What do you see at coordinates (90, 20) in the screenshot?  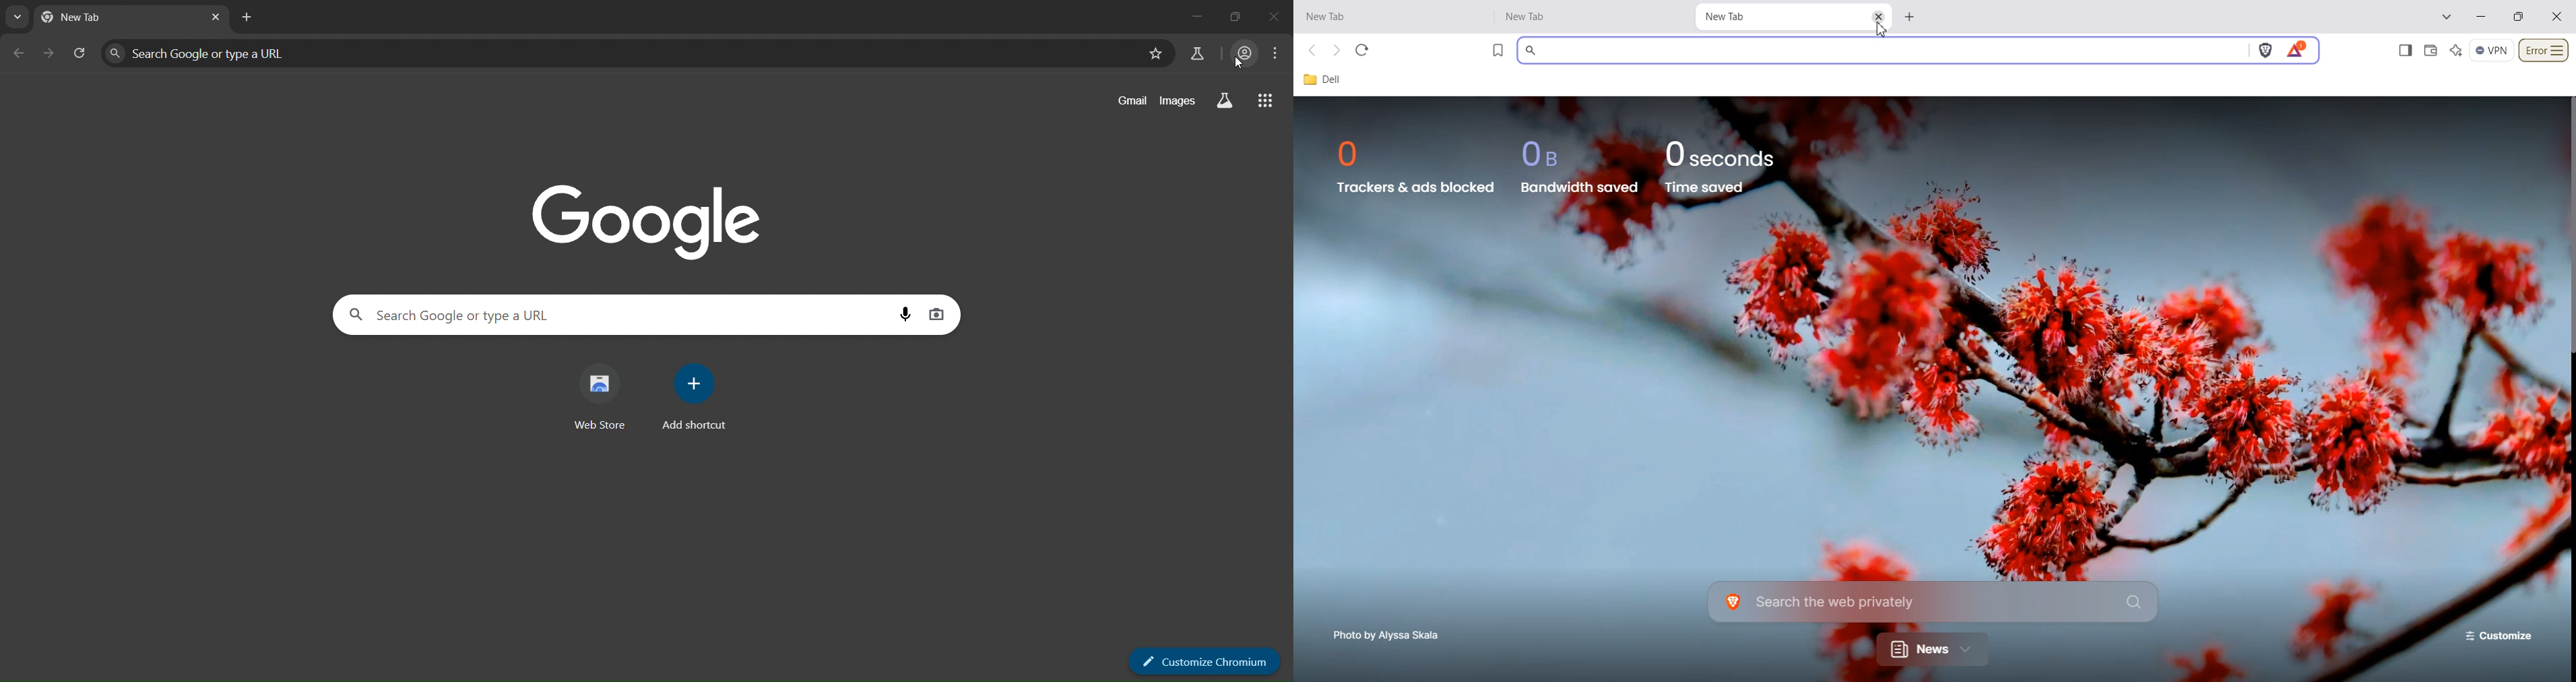 I see `current tab` at bounding box center [90, 20].